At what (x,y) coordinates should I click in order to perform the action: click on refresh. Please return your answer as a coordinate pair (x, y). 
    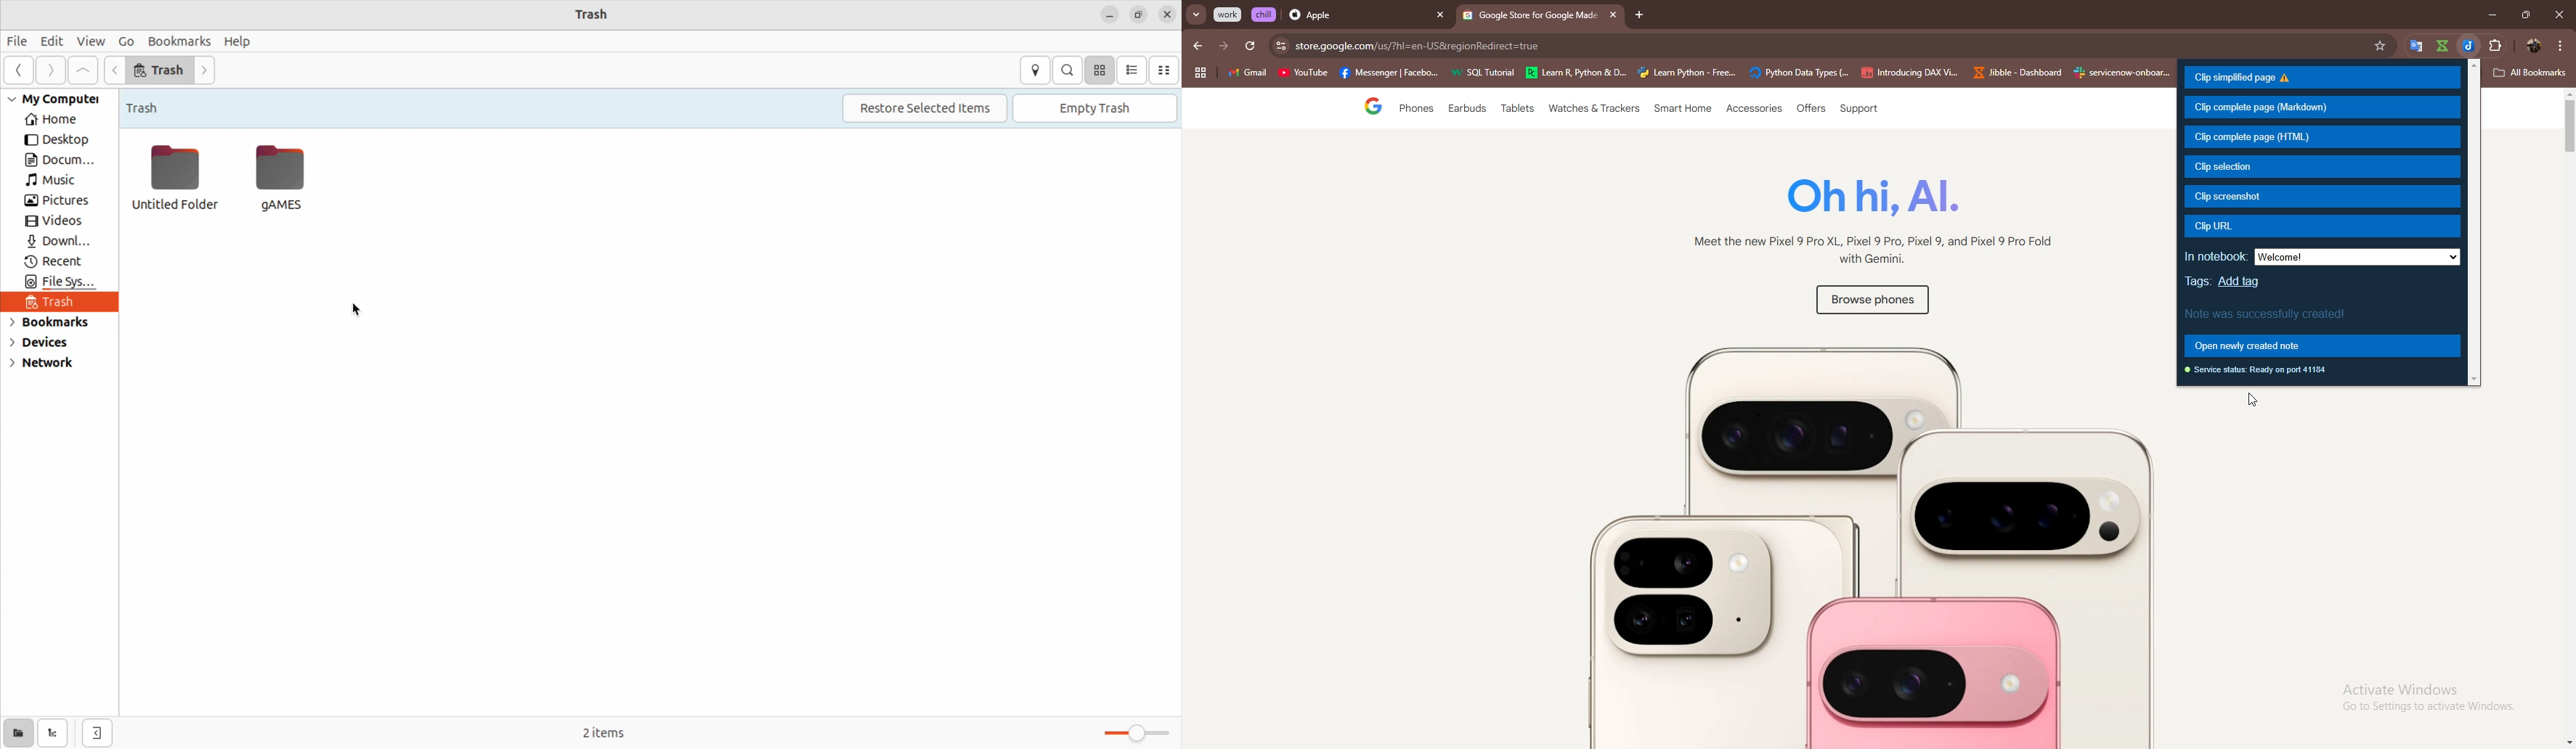
    Looking at the image, I should click on (1250, 46).